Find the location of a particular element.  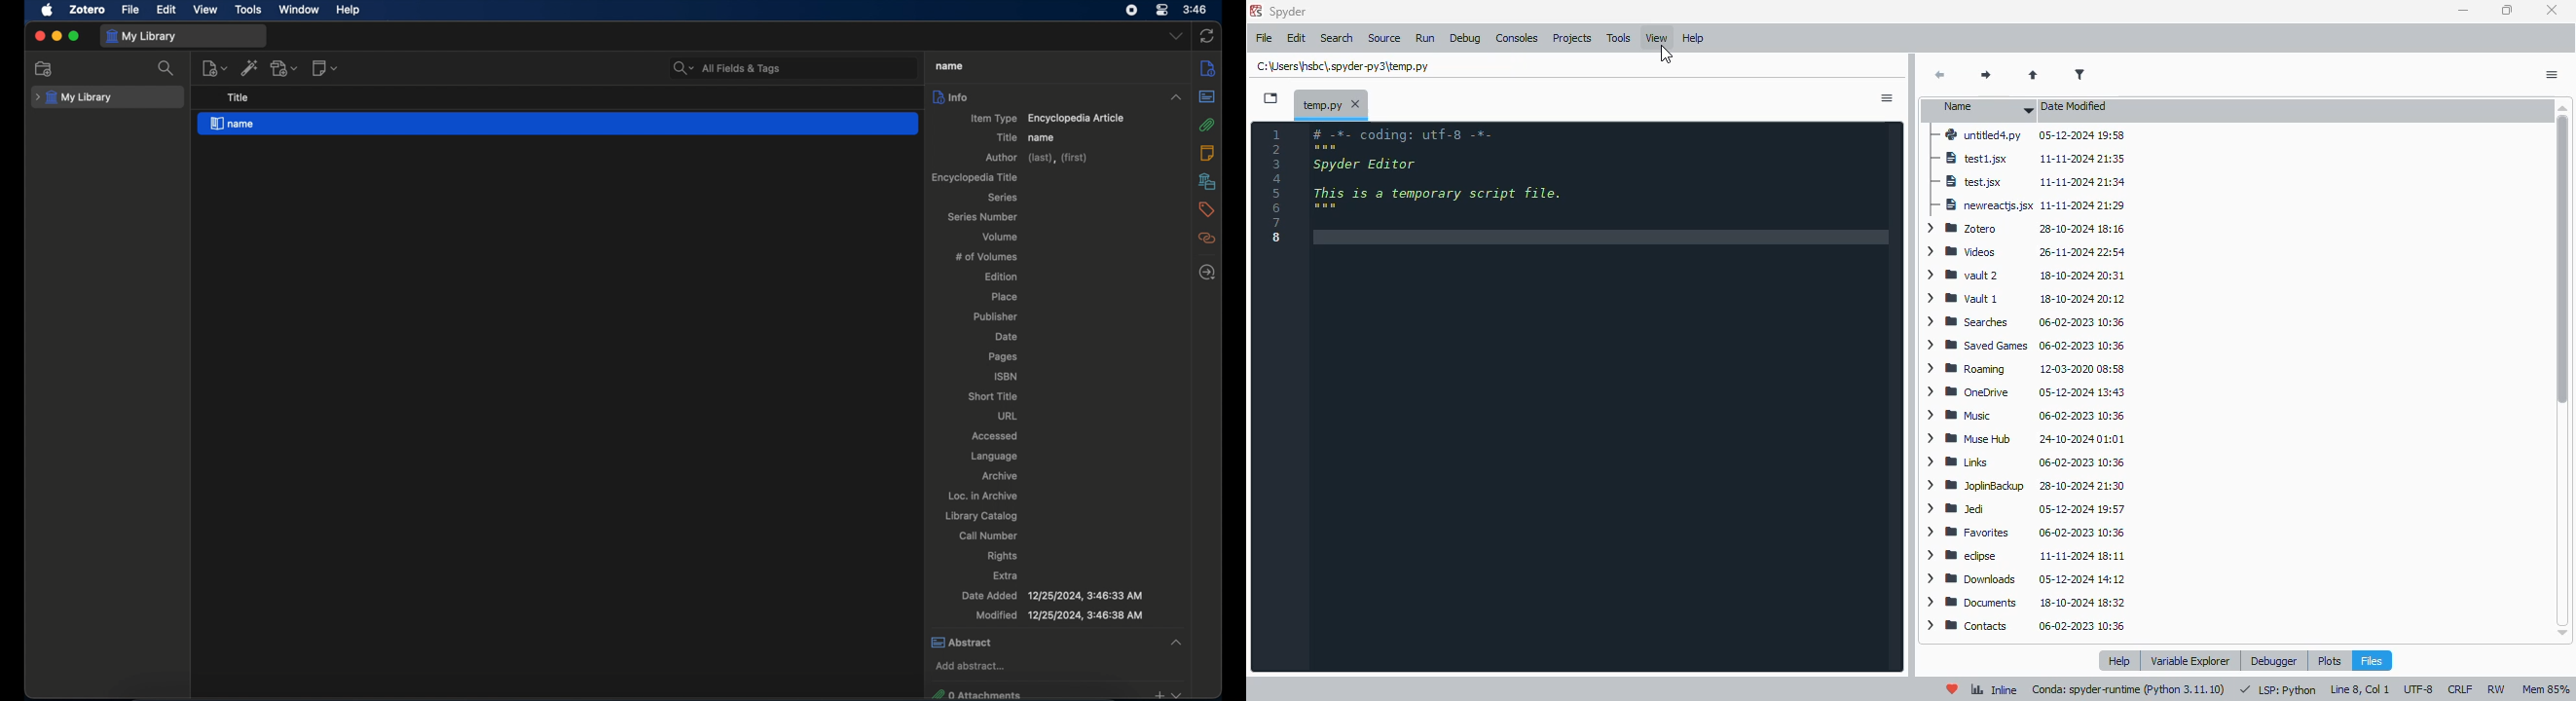

title is located at coordinates (1006, 137).